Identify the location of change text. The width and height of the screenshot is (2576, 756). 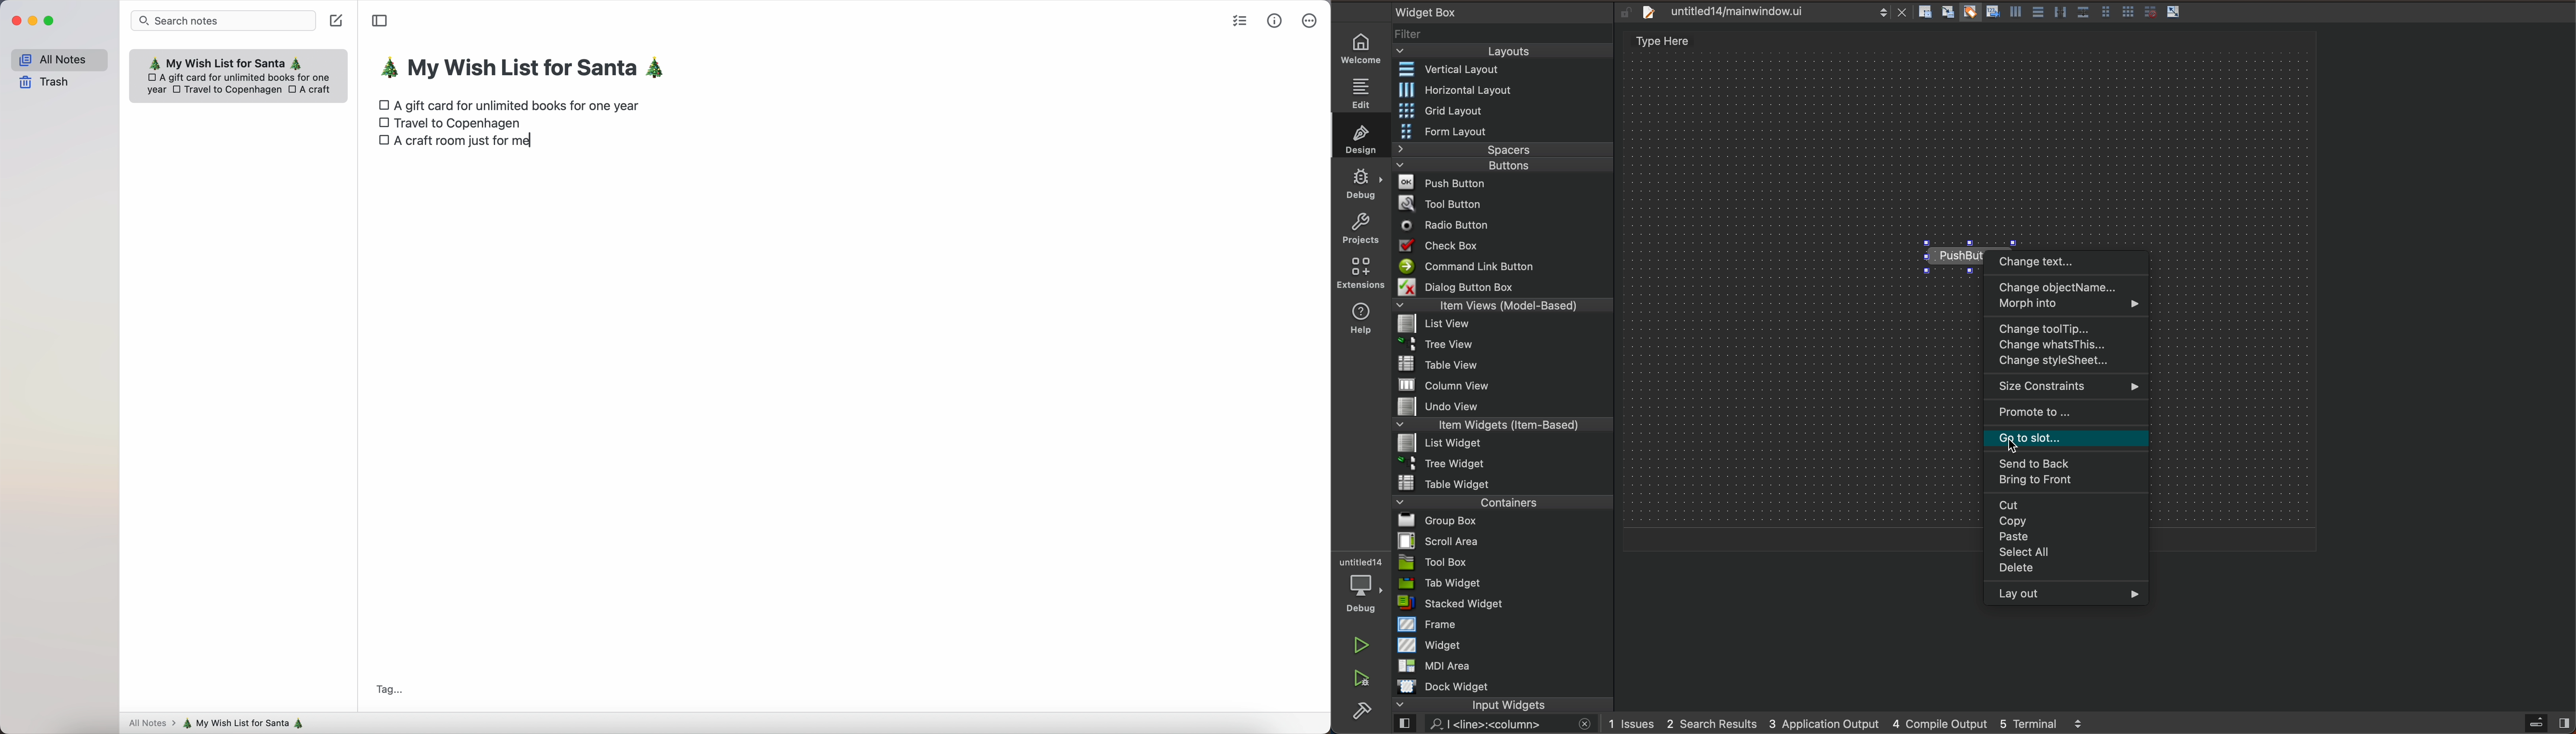
(2067, 262).